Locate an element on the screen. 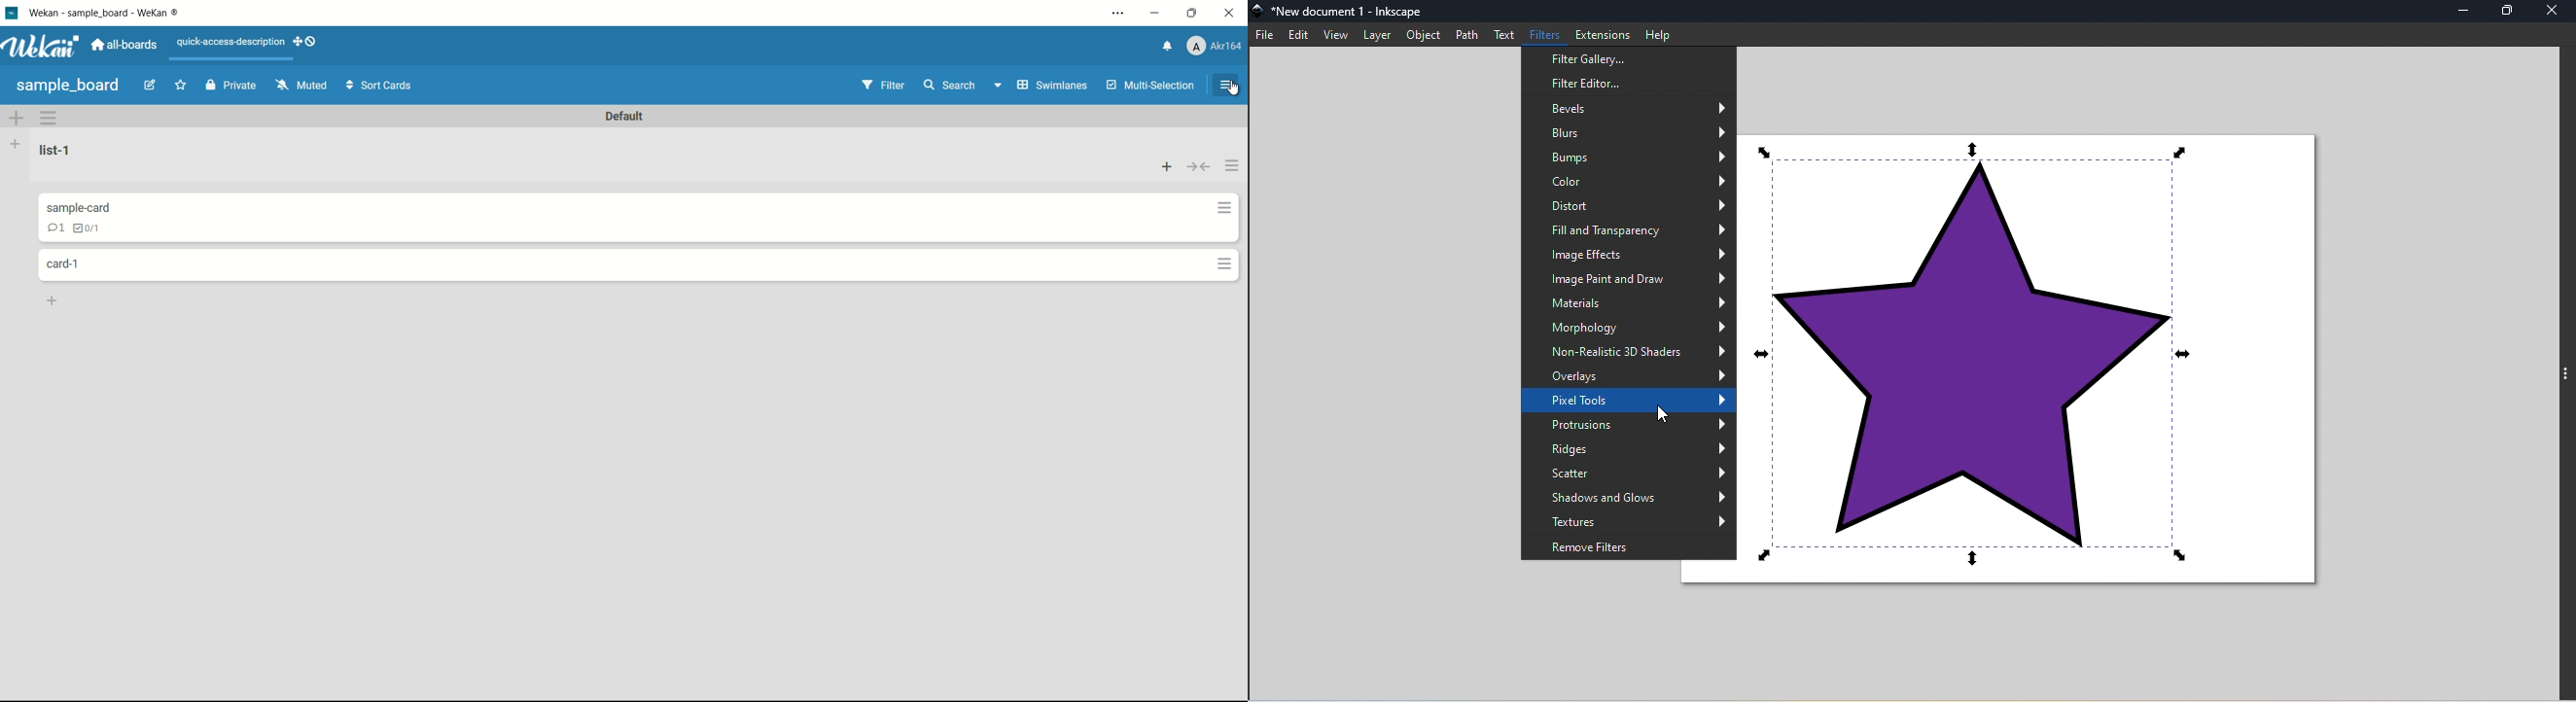  File is located at coordinates (1265, 37).